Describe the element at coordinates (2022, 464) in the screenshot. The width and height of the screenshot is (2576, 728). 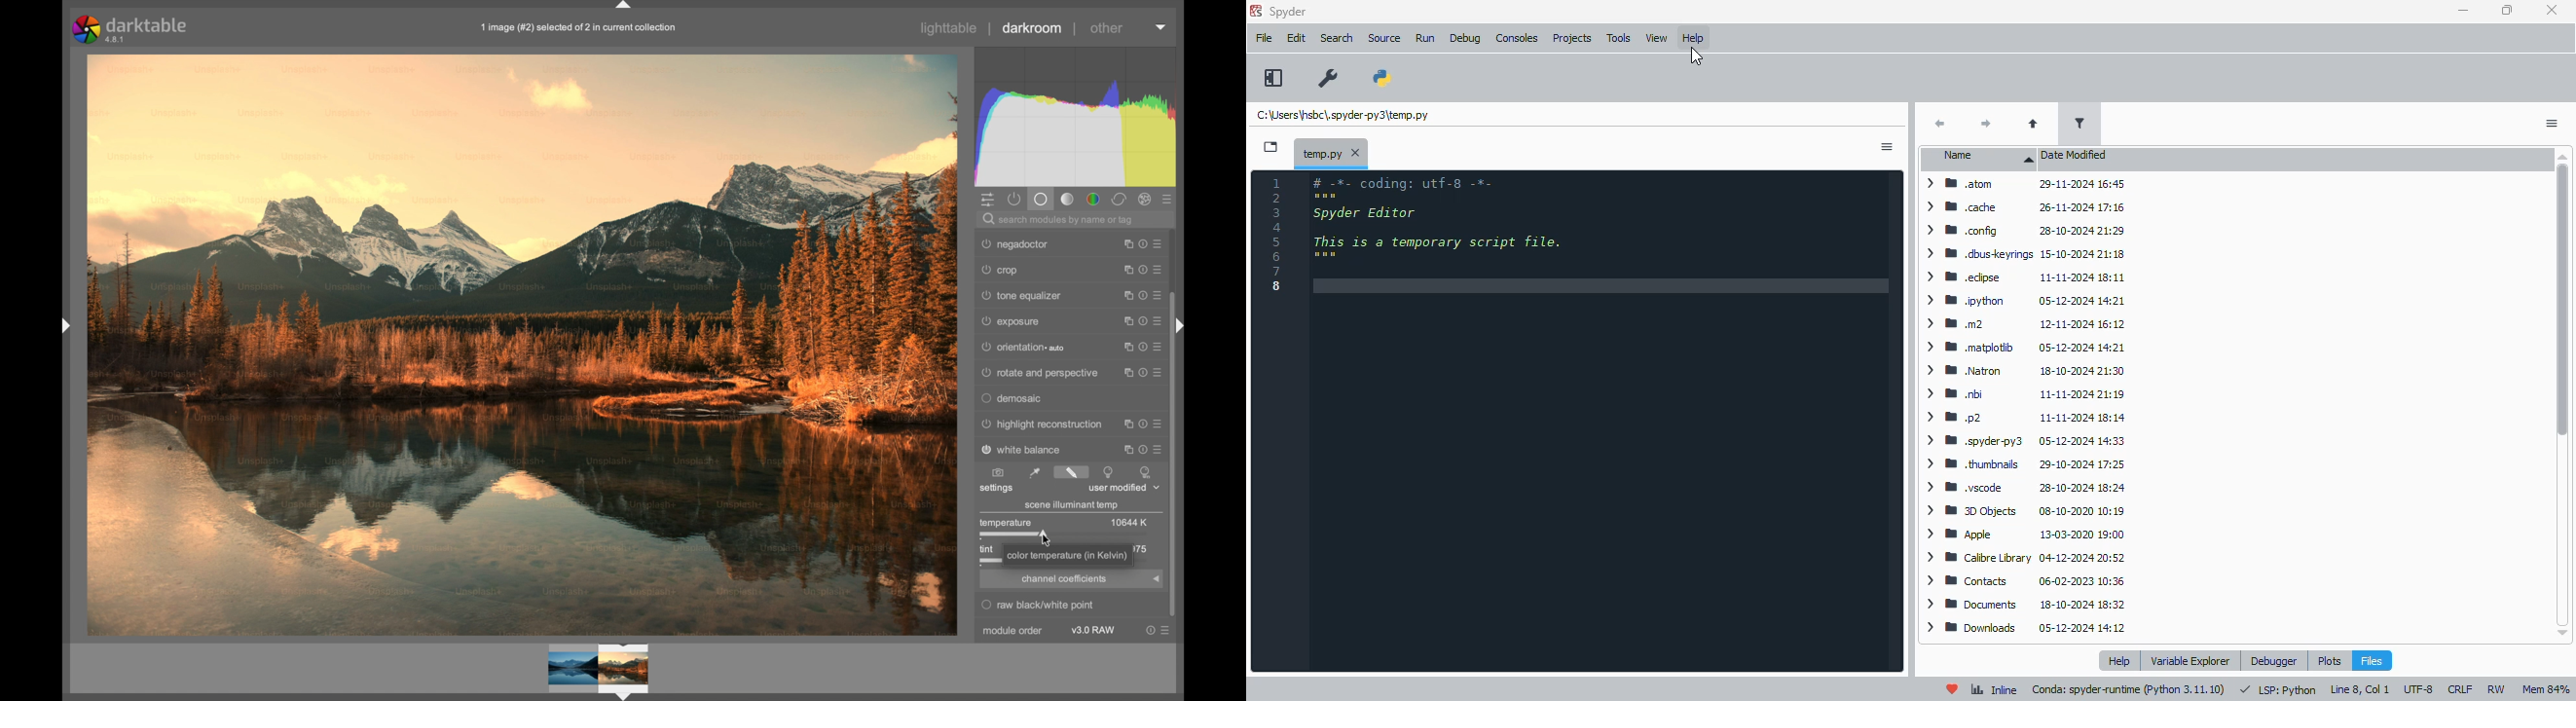
I see `> WM thumbnails 29-10-2024 17:25` at that location.